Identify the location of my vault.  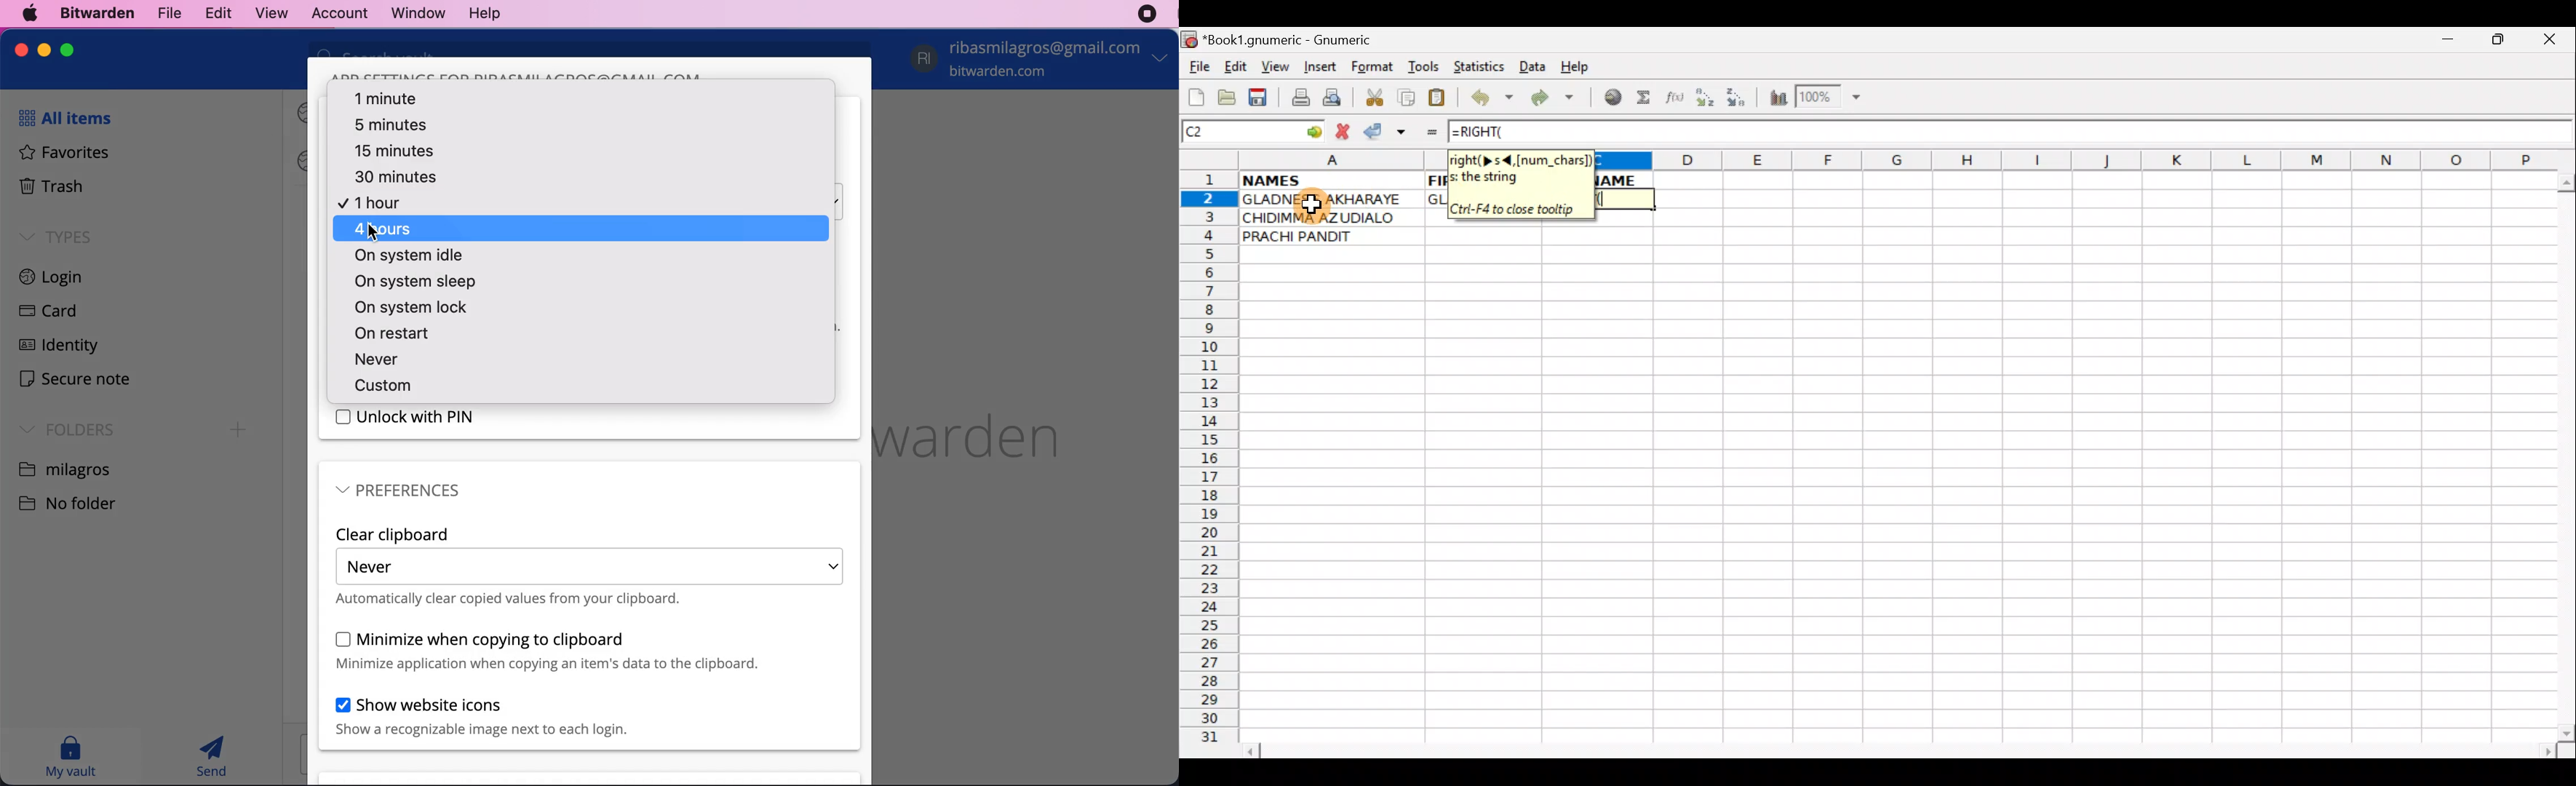
(70, 756).